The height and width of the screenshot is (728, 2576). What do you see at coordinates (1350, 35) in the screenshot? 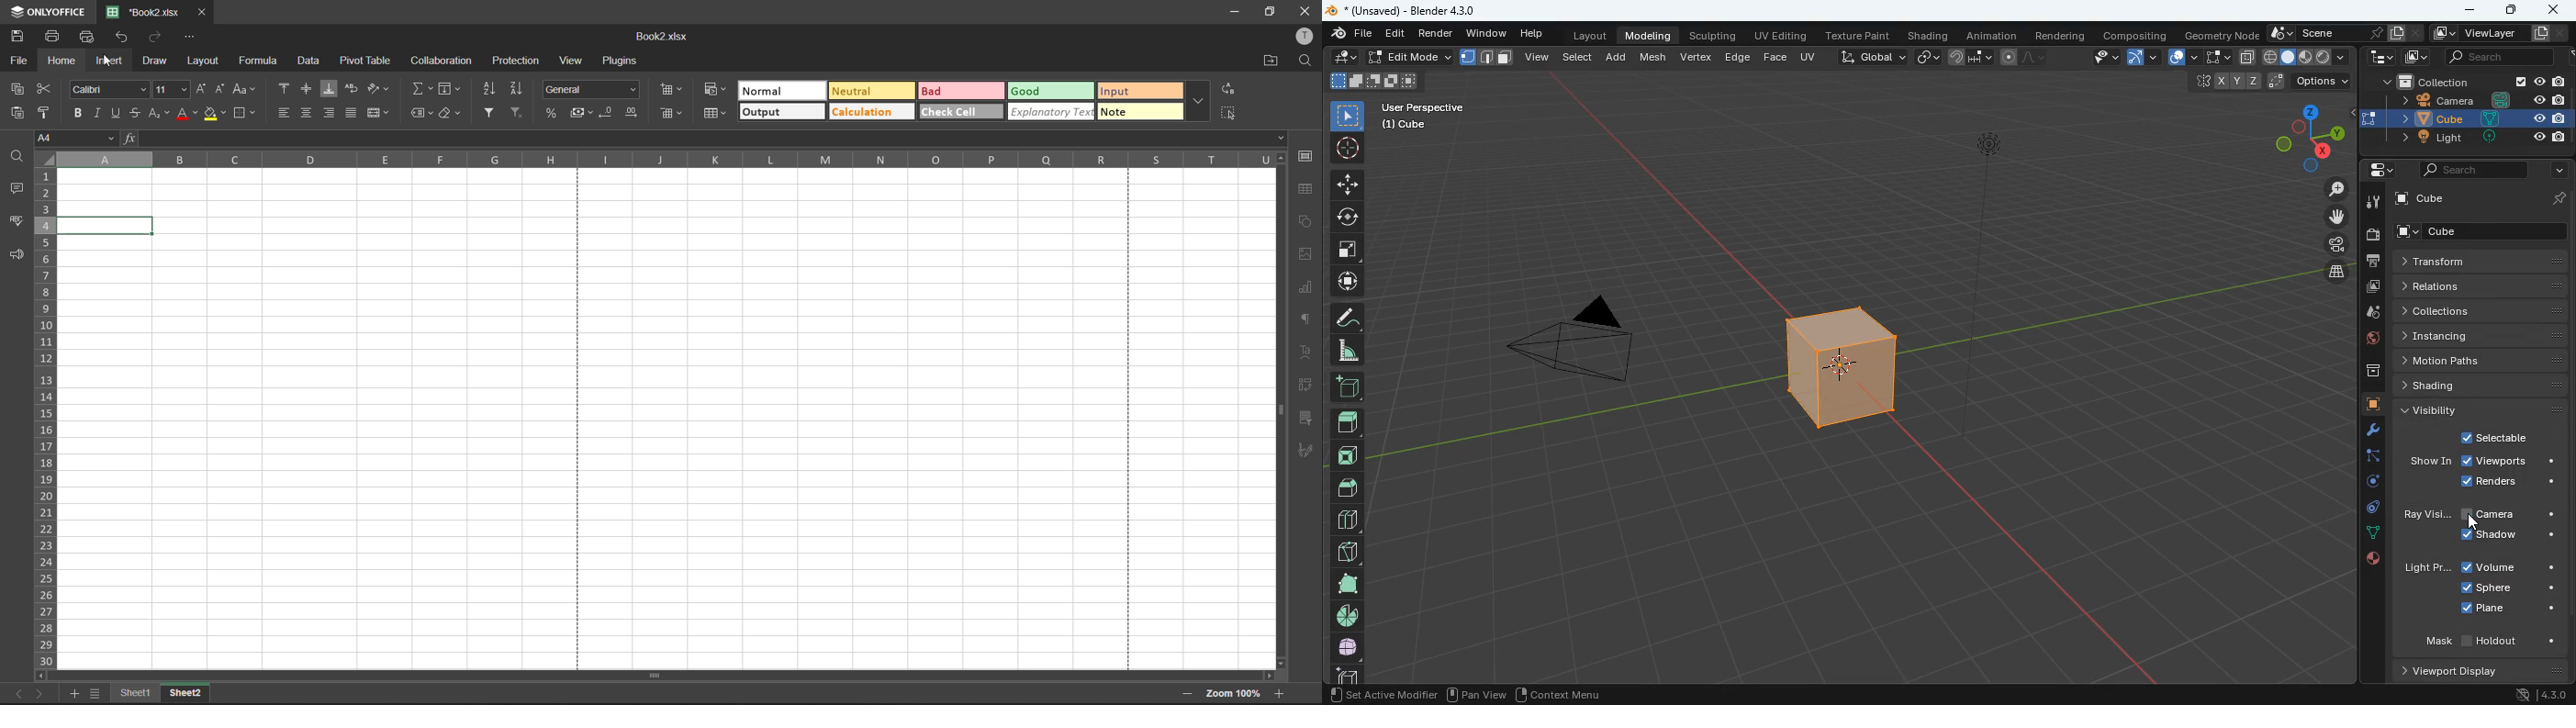
I see `finder` at bounding box center [1350, 35].